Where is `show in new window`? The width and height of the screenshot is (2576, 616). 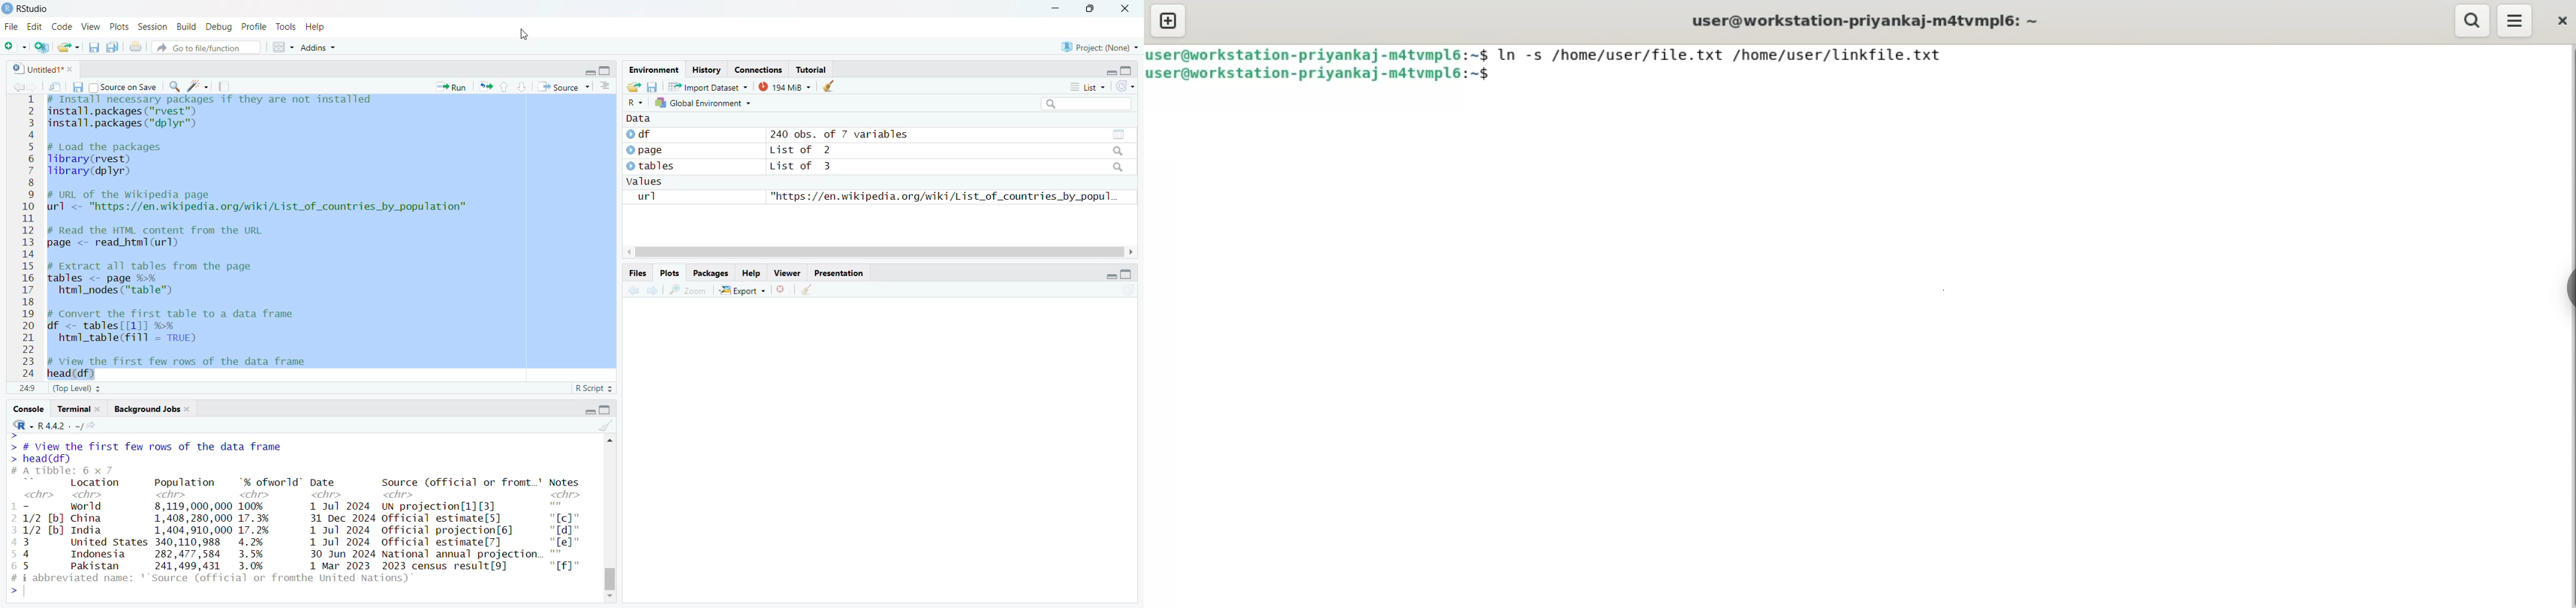
show in new window is located at coordinates (55, 86).